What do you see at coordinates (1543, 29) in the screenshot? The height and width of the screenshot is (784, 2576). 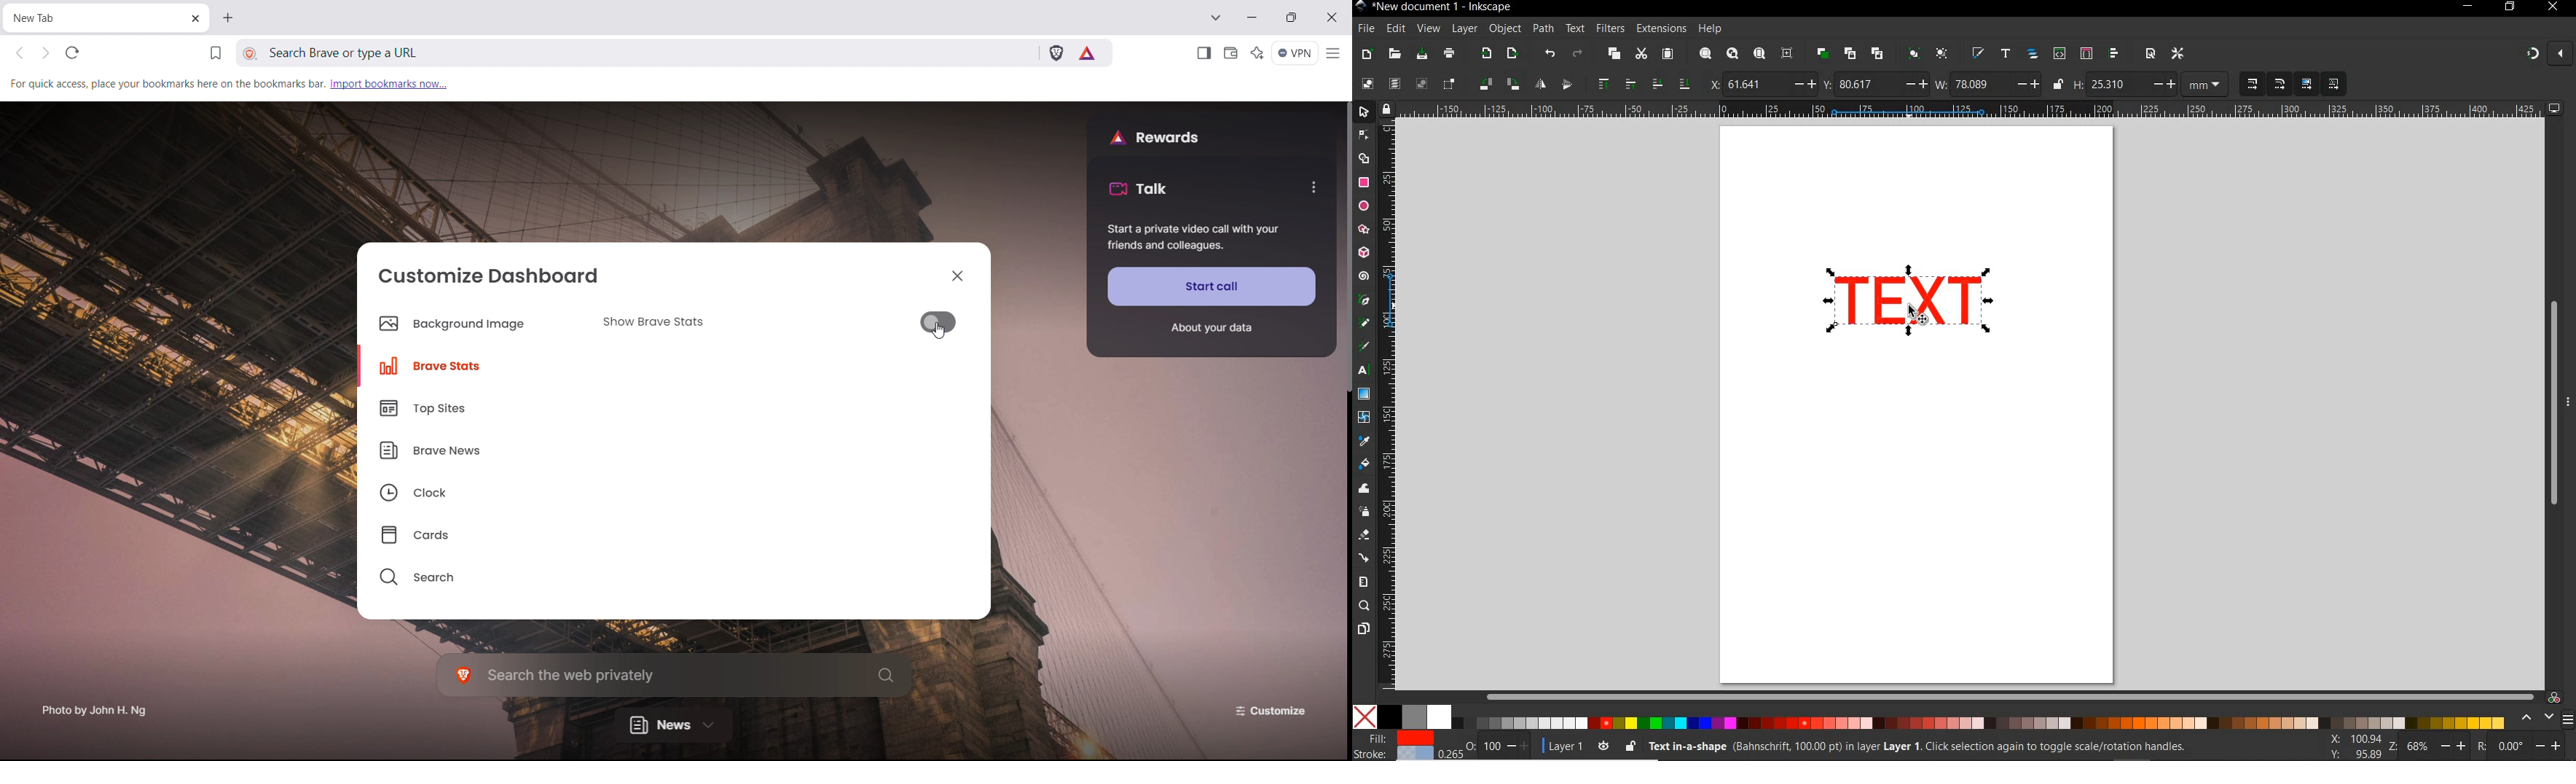 I see `path` at bounding box center [1543, 29].